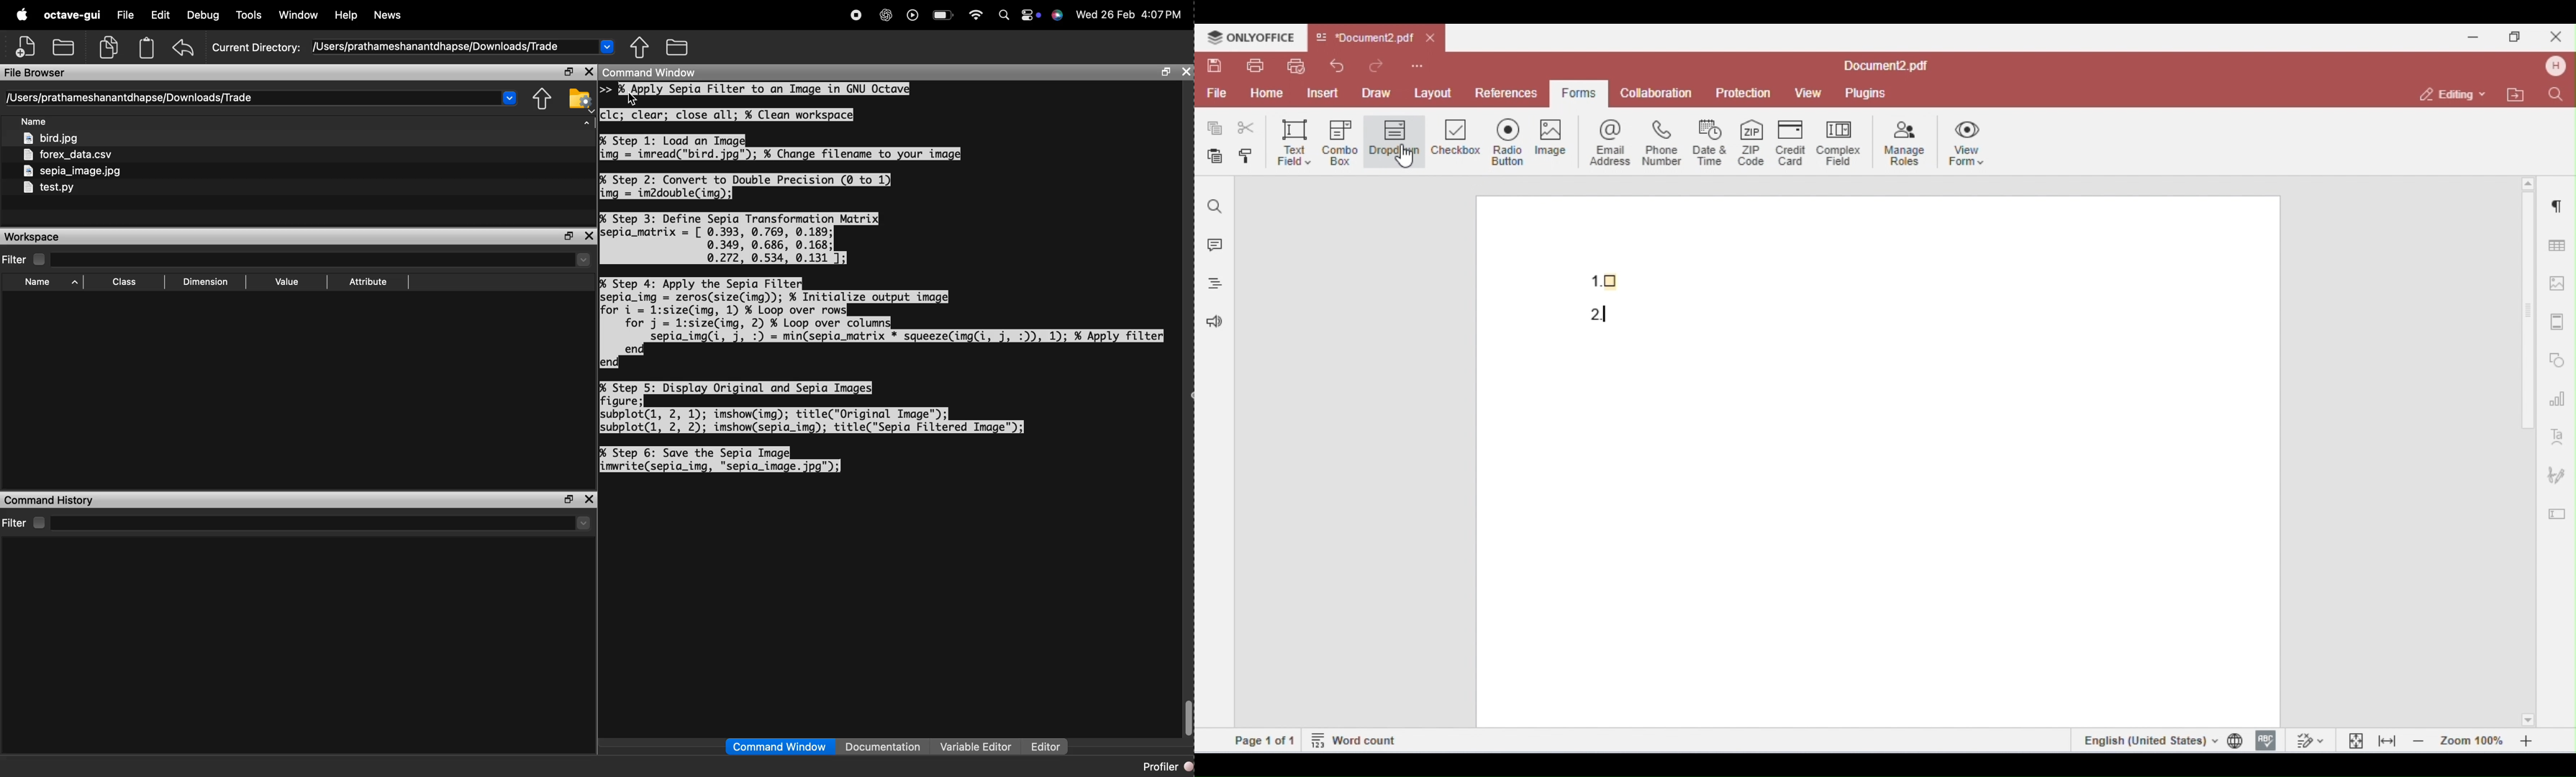 The width and height of the screenshot is (2576, 784). I want to click on Command History, so click(50, 500).